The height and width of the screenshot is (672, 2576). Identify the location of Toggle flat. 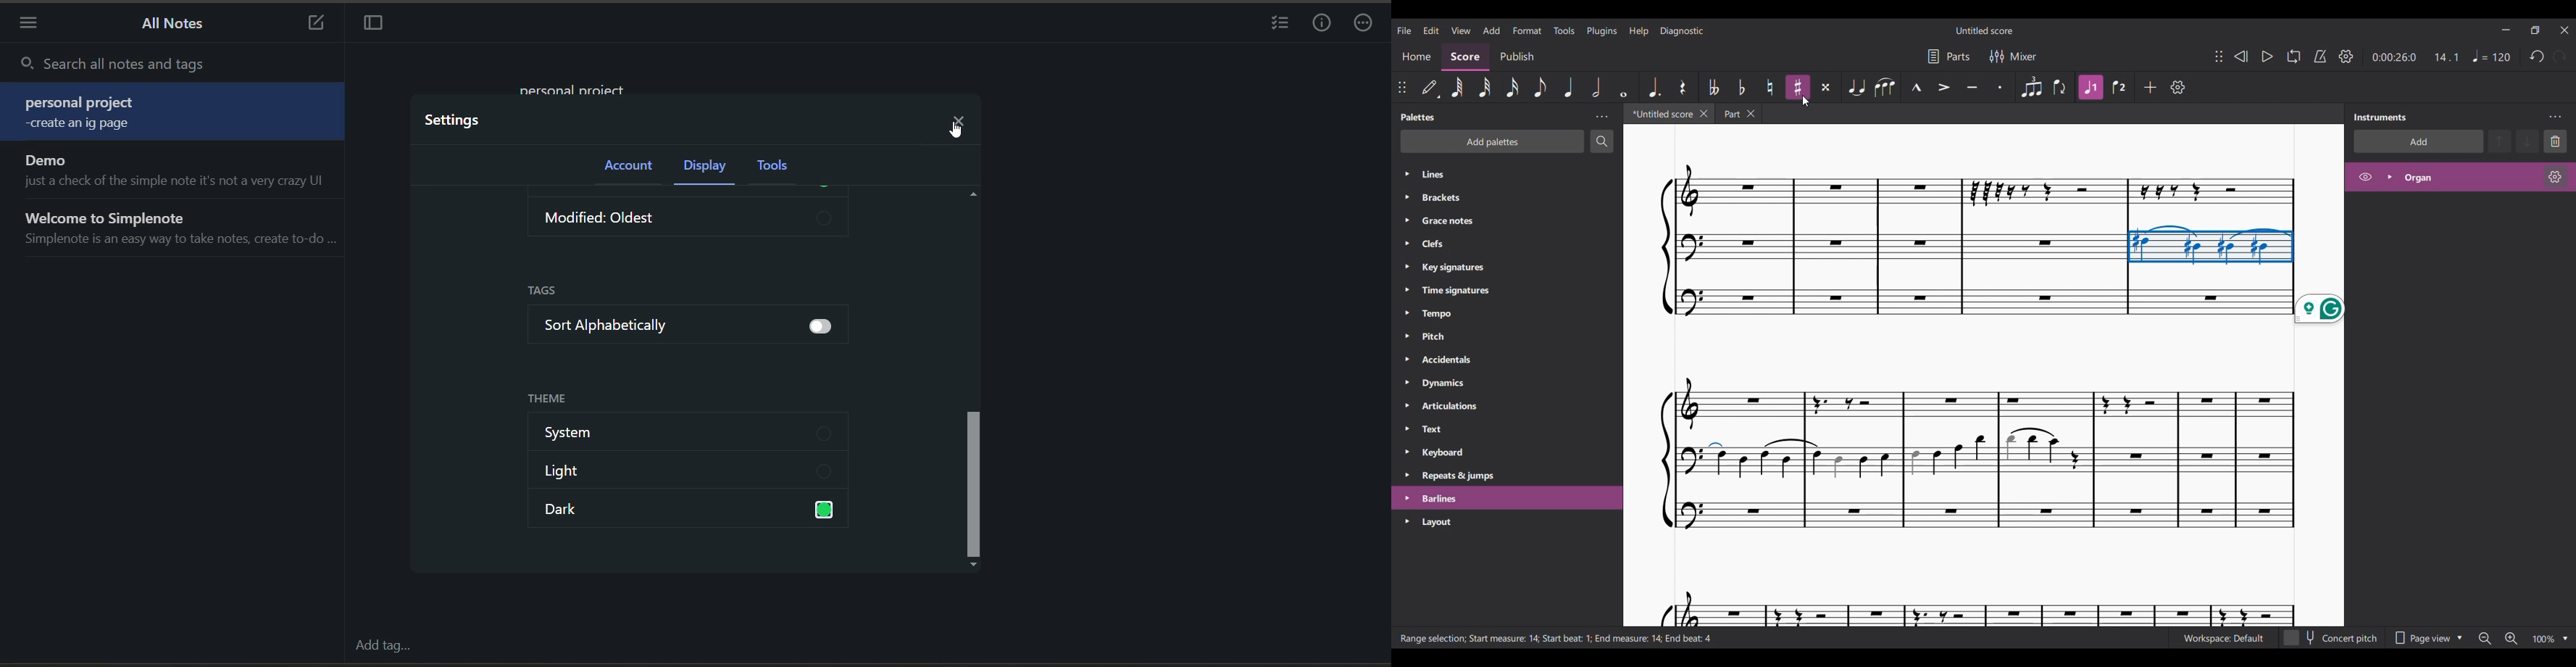
(1742, 87).